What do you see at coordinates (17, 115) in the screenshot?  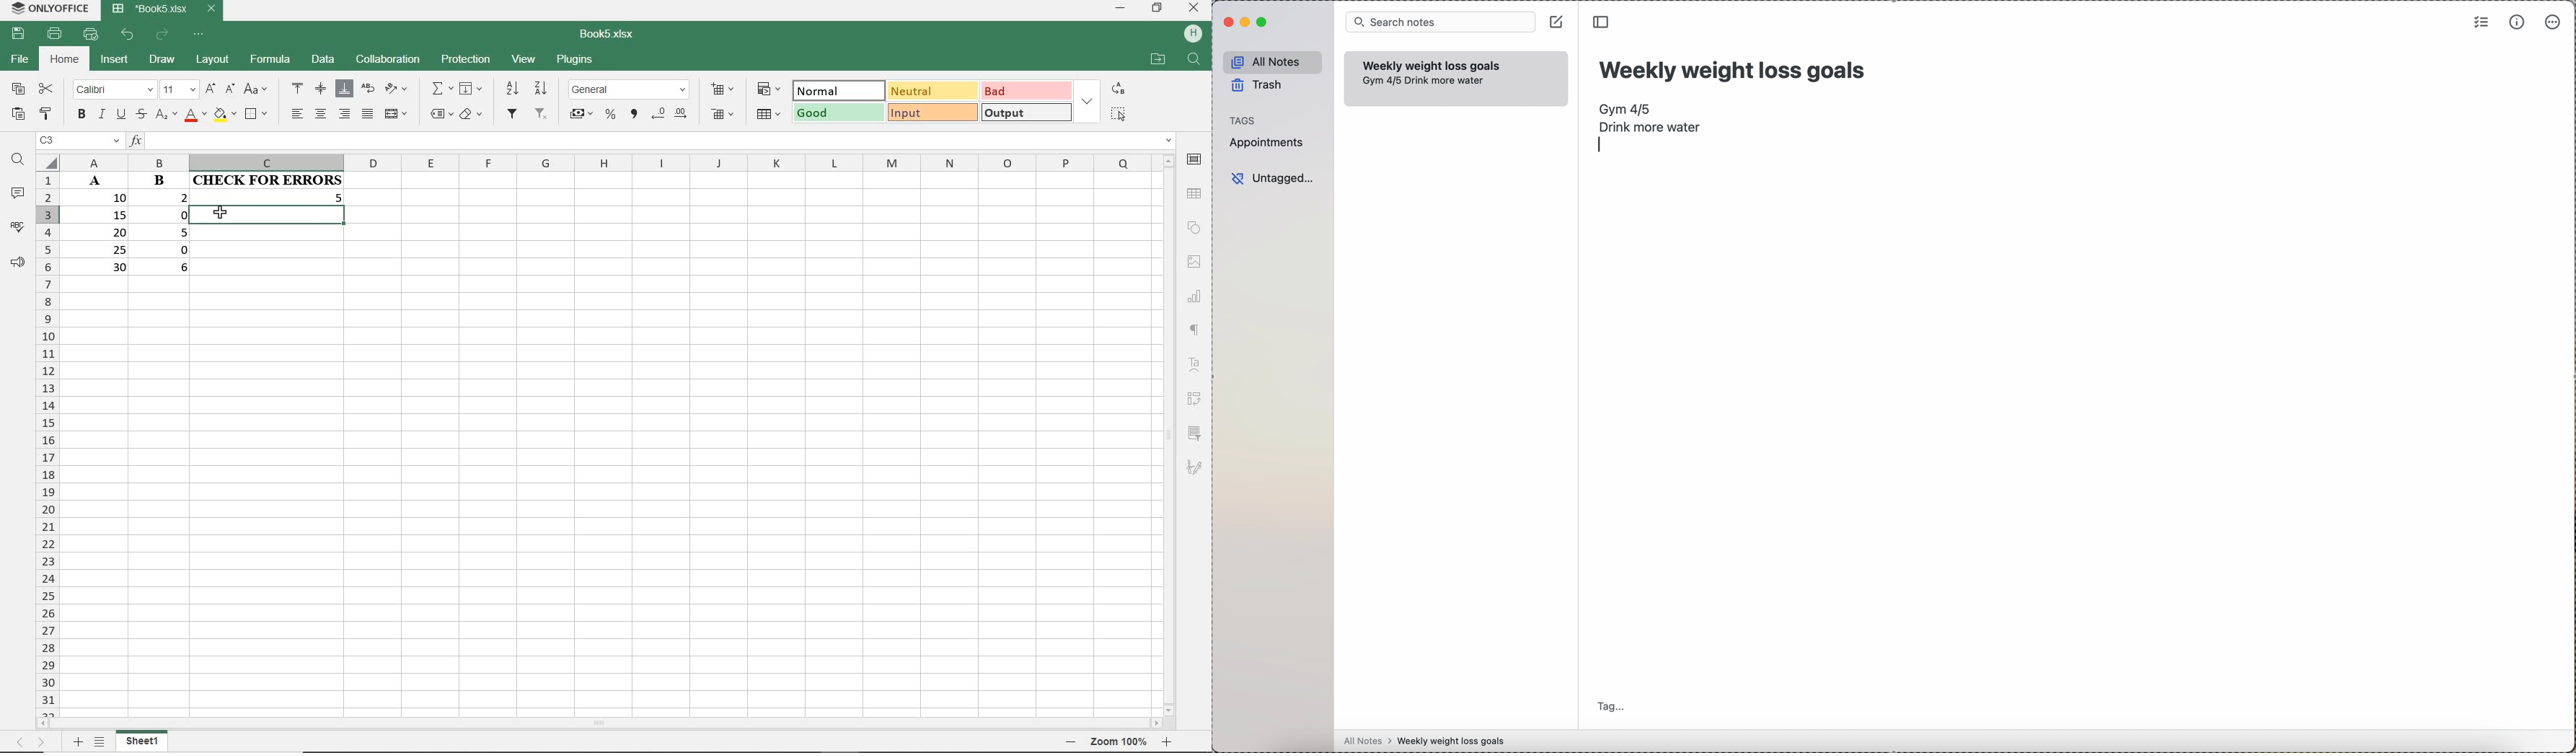 I see `PASTE` at bounding box center [17, 115].